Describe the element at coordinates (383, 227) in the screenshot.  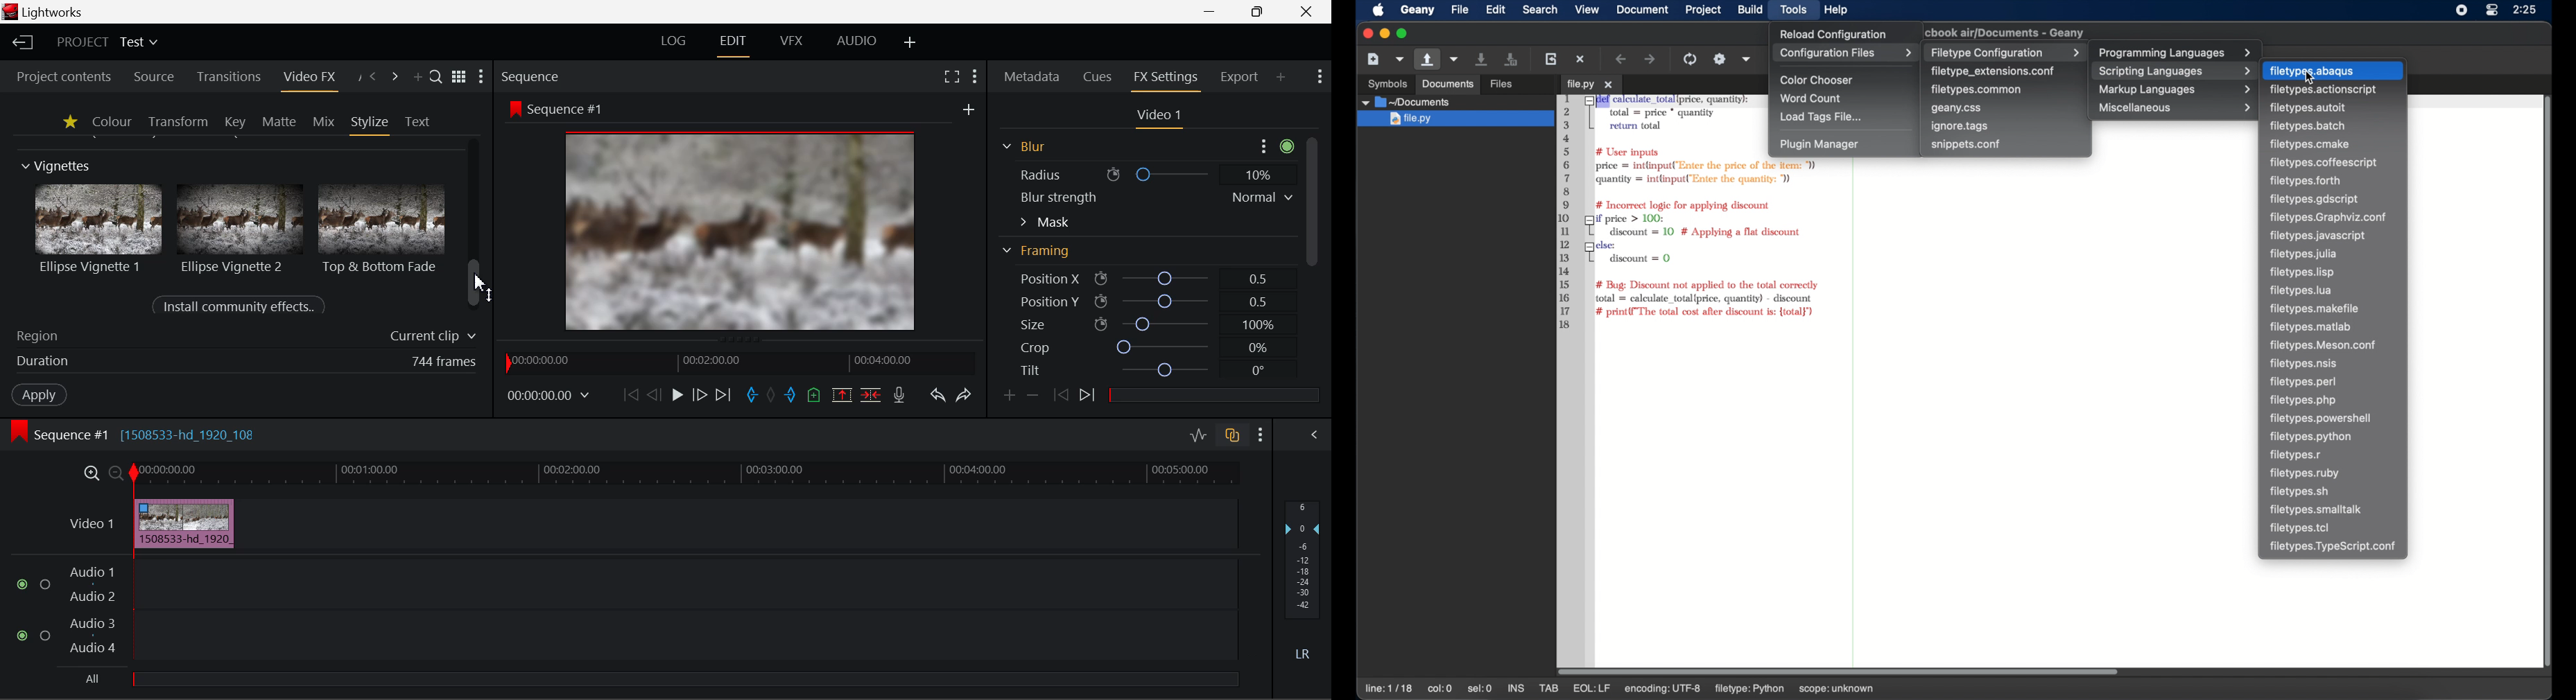
I see `Top & Bottom Fade` at that location.